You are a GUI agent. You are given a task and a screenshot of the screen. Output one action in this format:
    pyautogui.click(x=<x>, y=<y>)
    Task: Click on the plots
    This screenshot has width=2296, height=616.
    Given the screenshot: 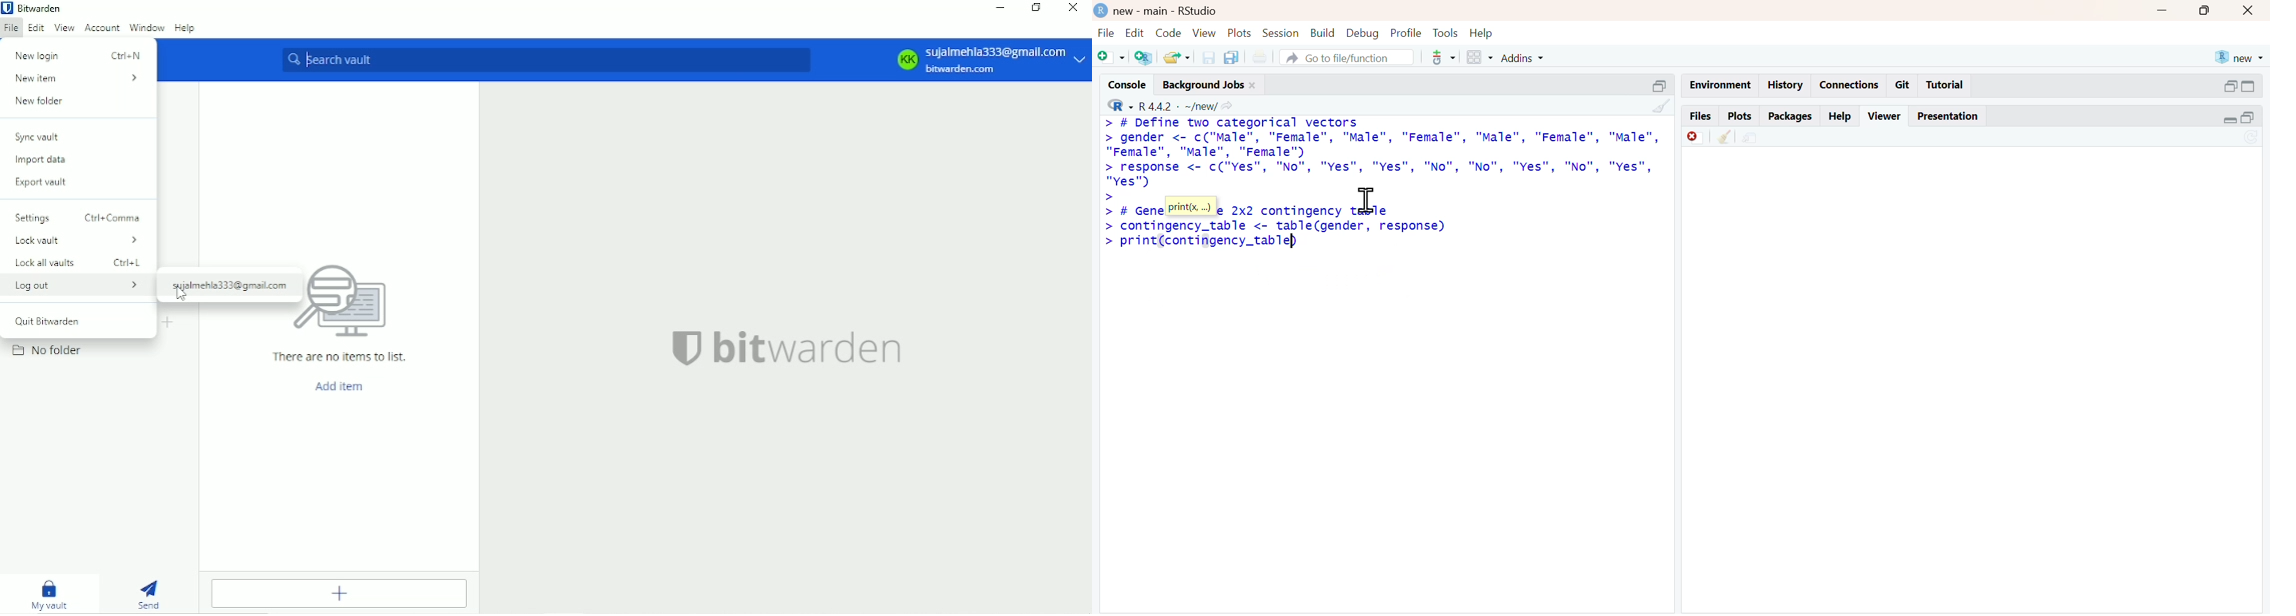 What is the action you would take?
    pyautogui.click(x=1241, y=33)
    